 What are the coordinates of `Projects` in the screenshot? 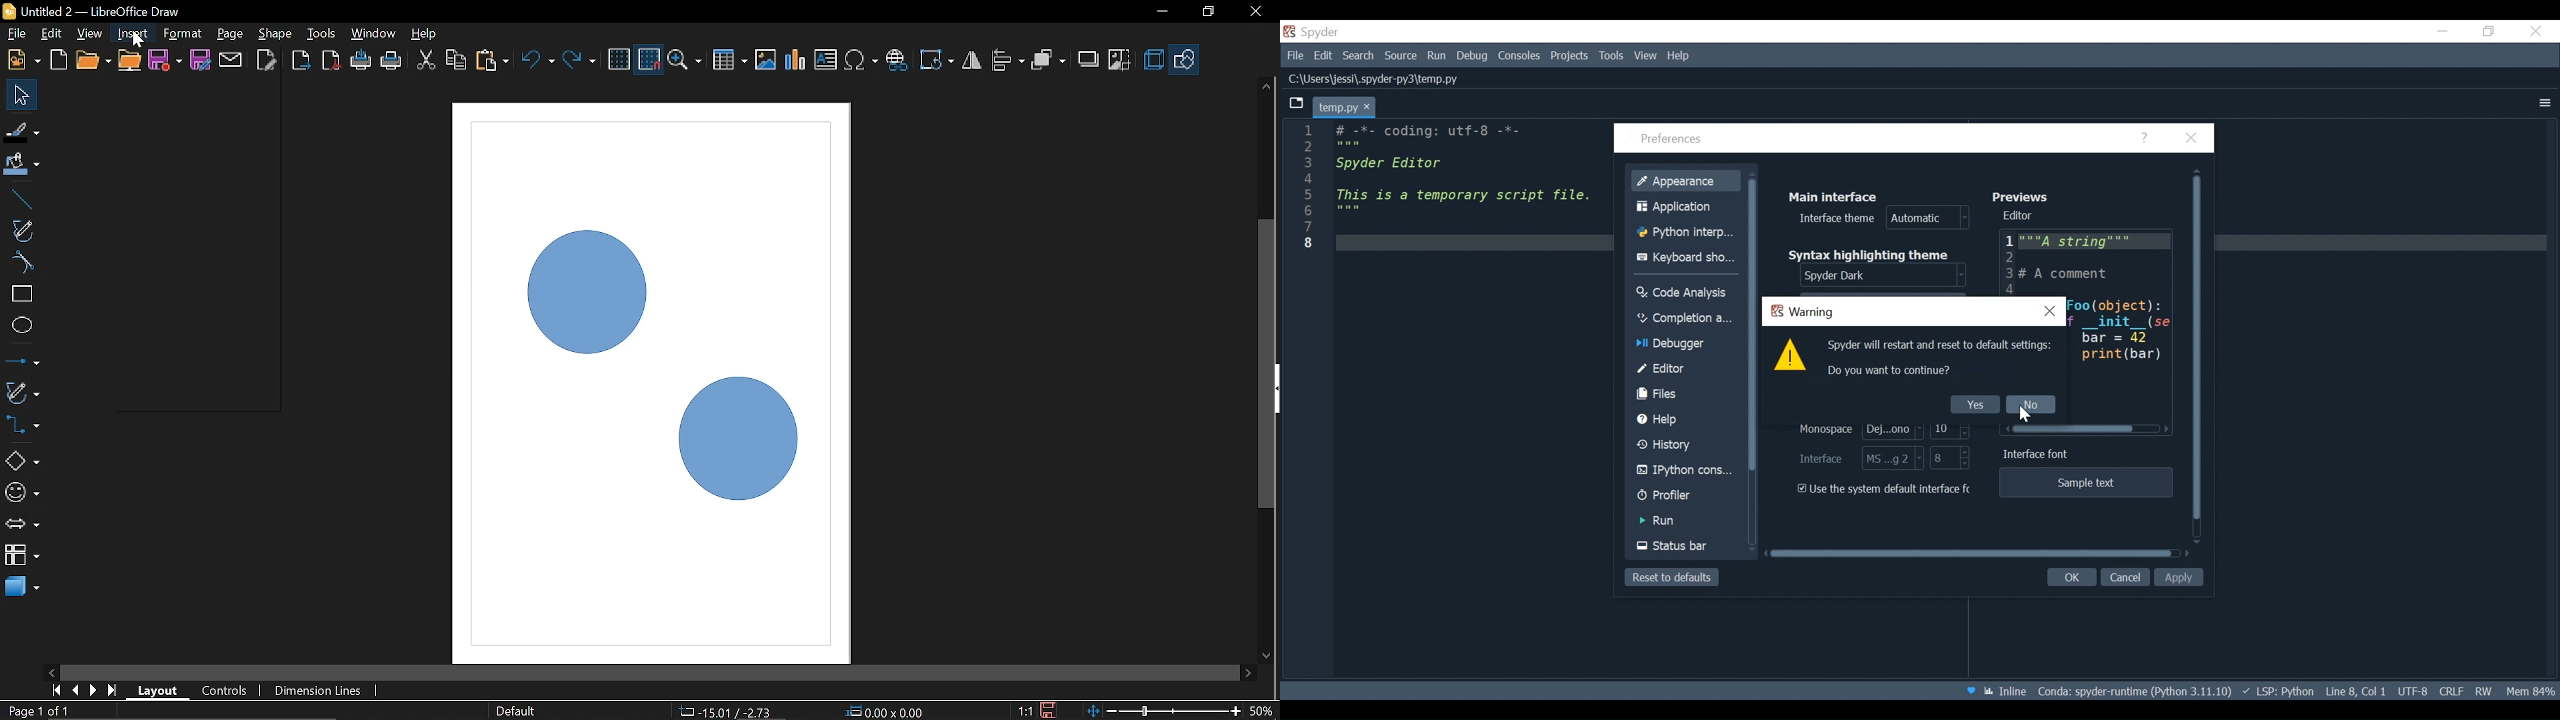 It's located at (1569, 56).